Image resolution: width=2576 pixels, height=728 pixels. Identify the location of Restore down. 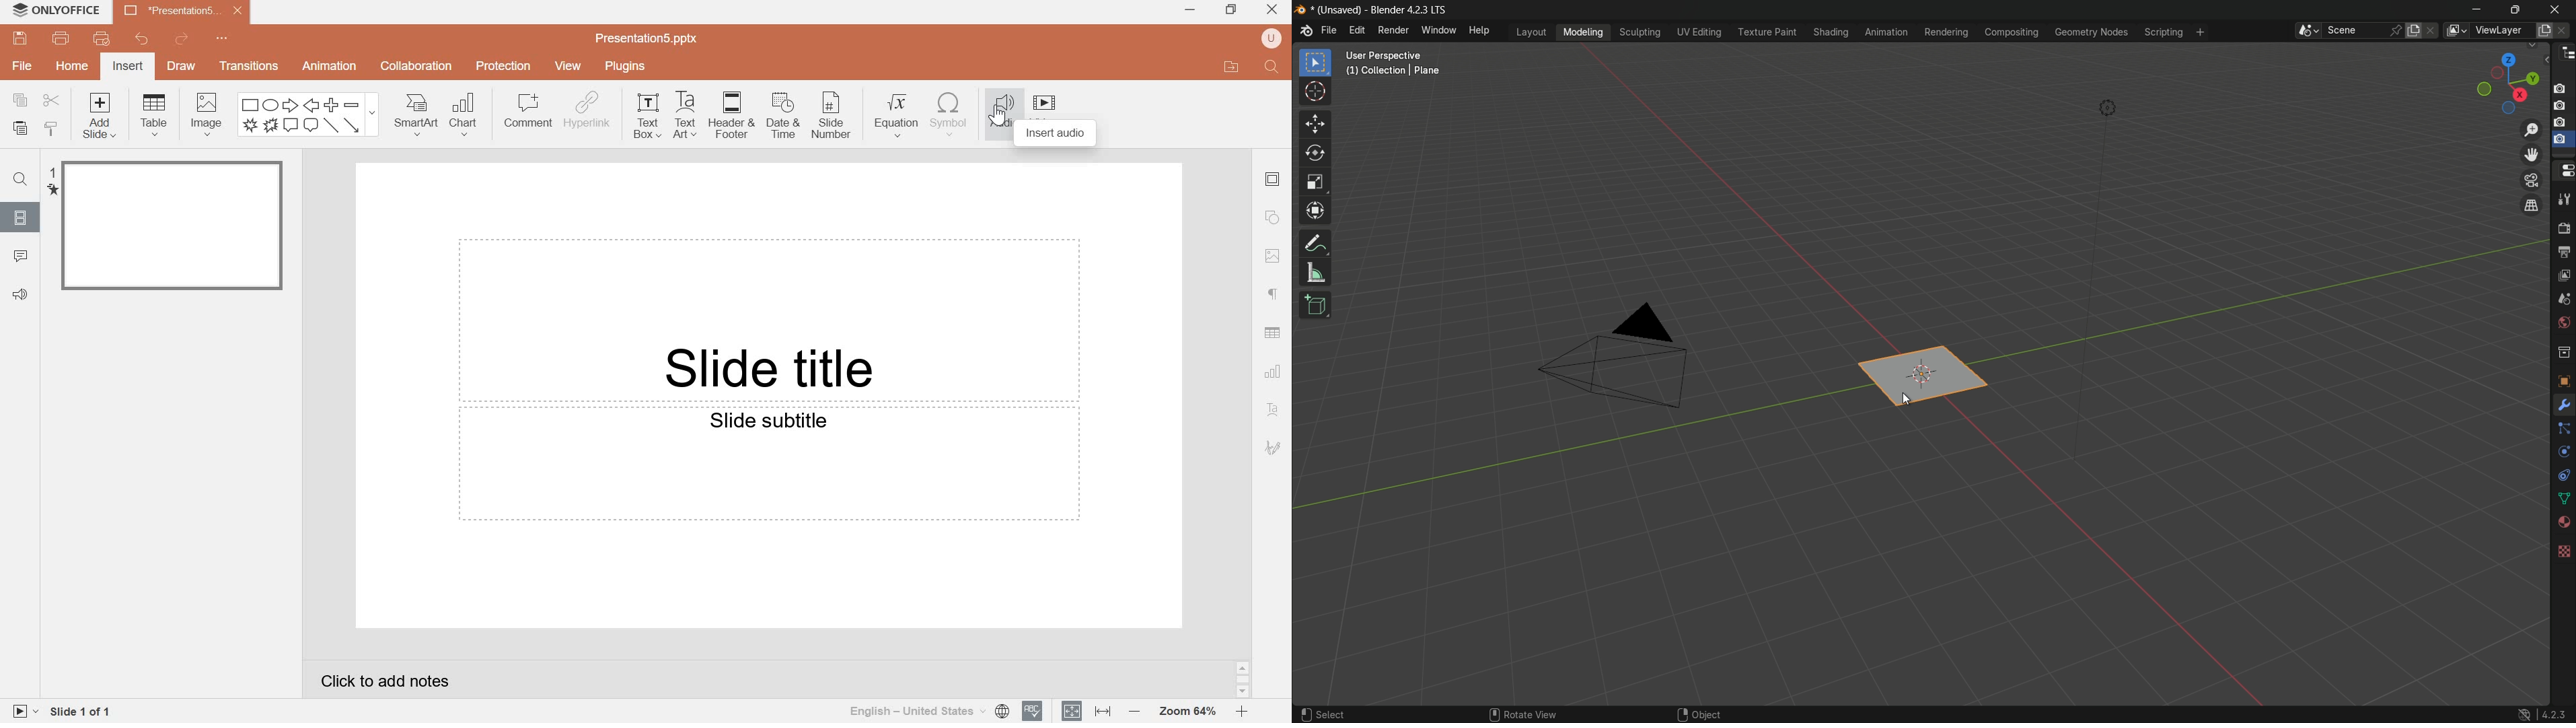
(1233, 9).